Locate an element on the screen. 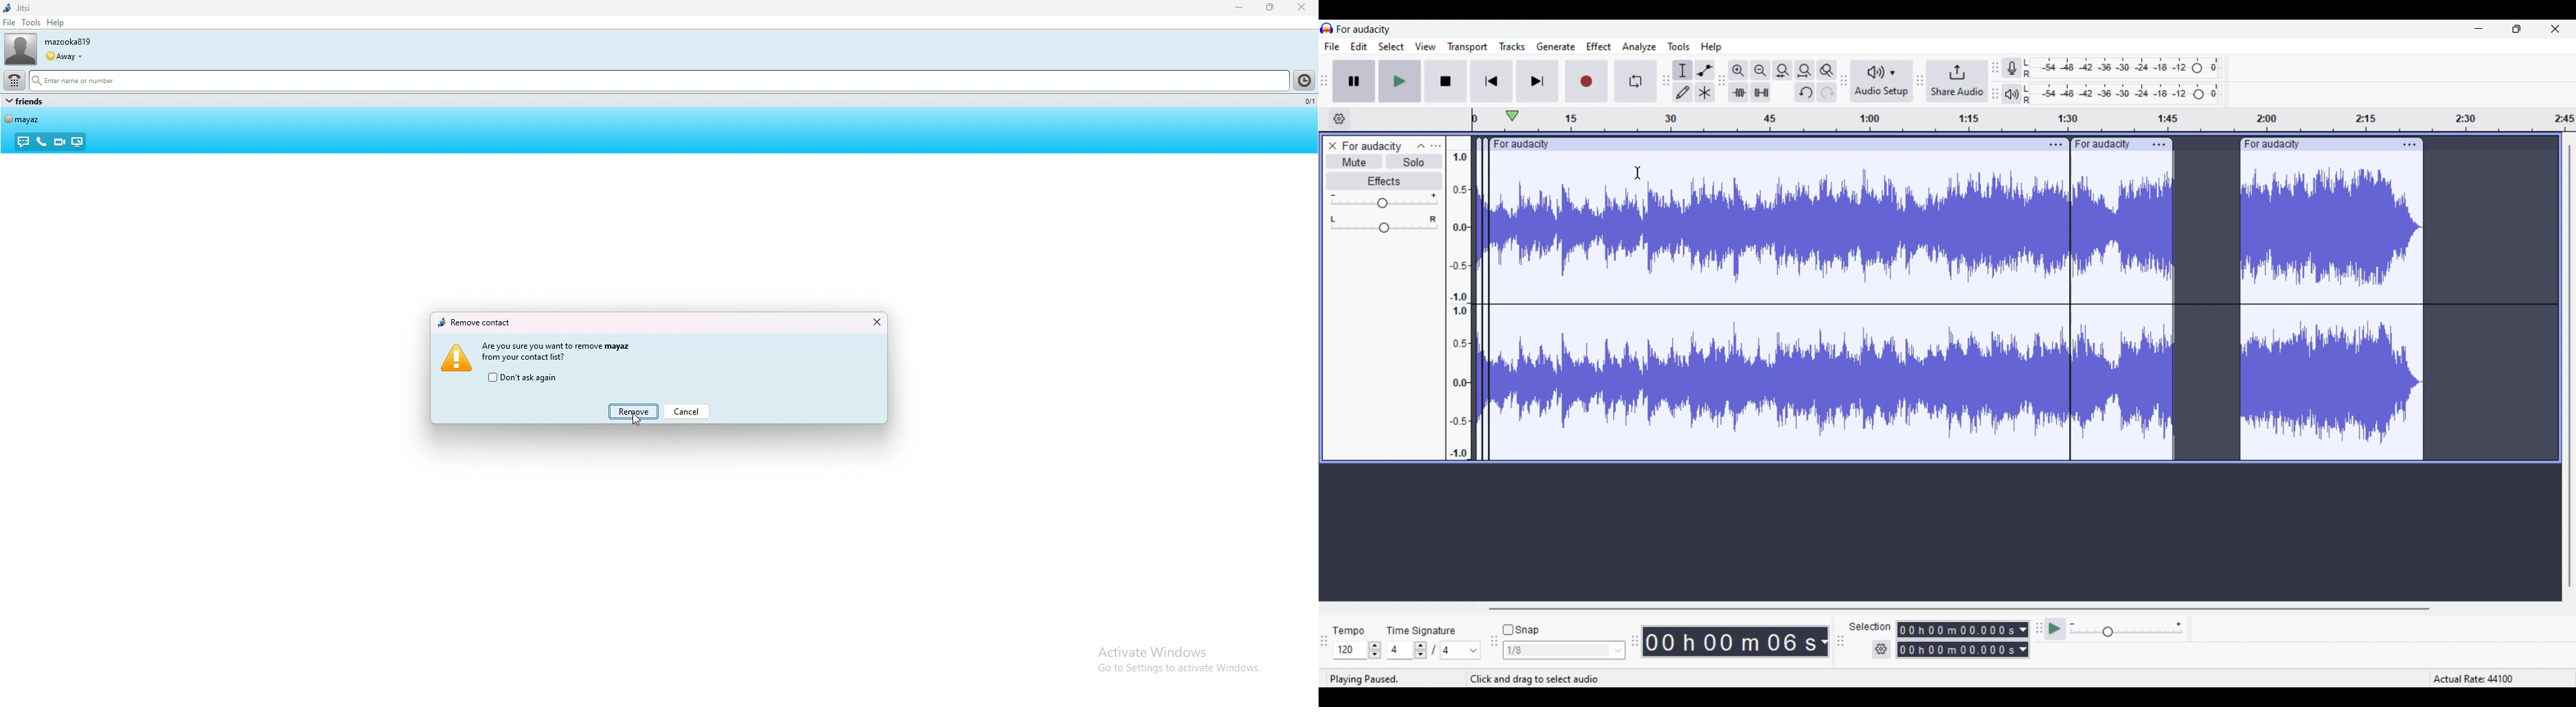 Image resolution: width=2576 pixels, height=728 pixels. audio setup is located at coordinates (1881, 81).